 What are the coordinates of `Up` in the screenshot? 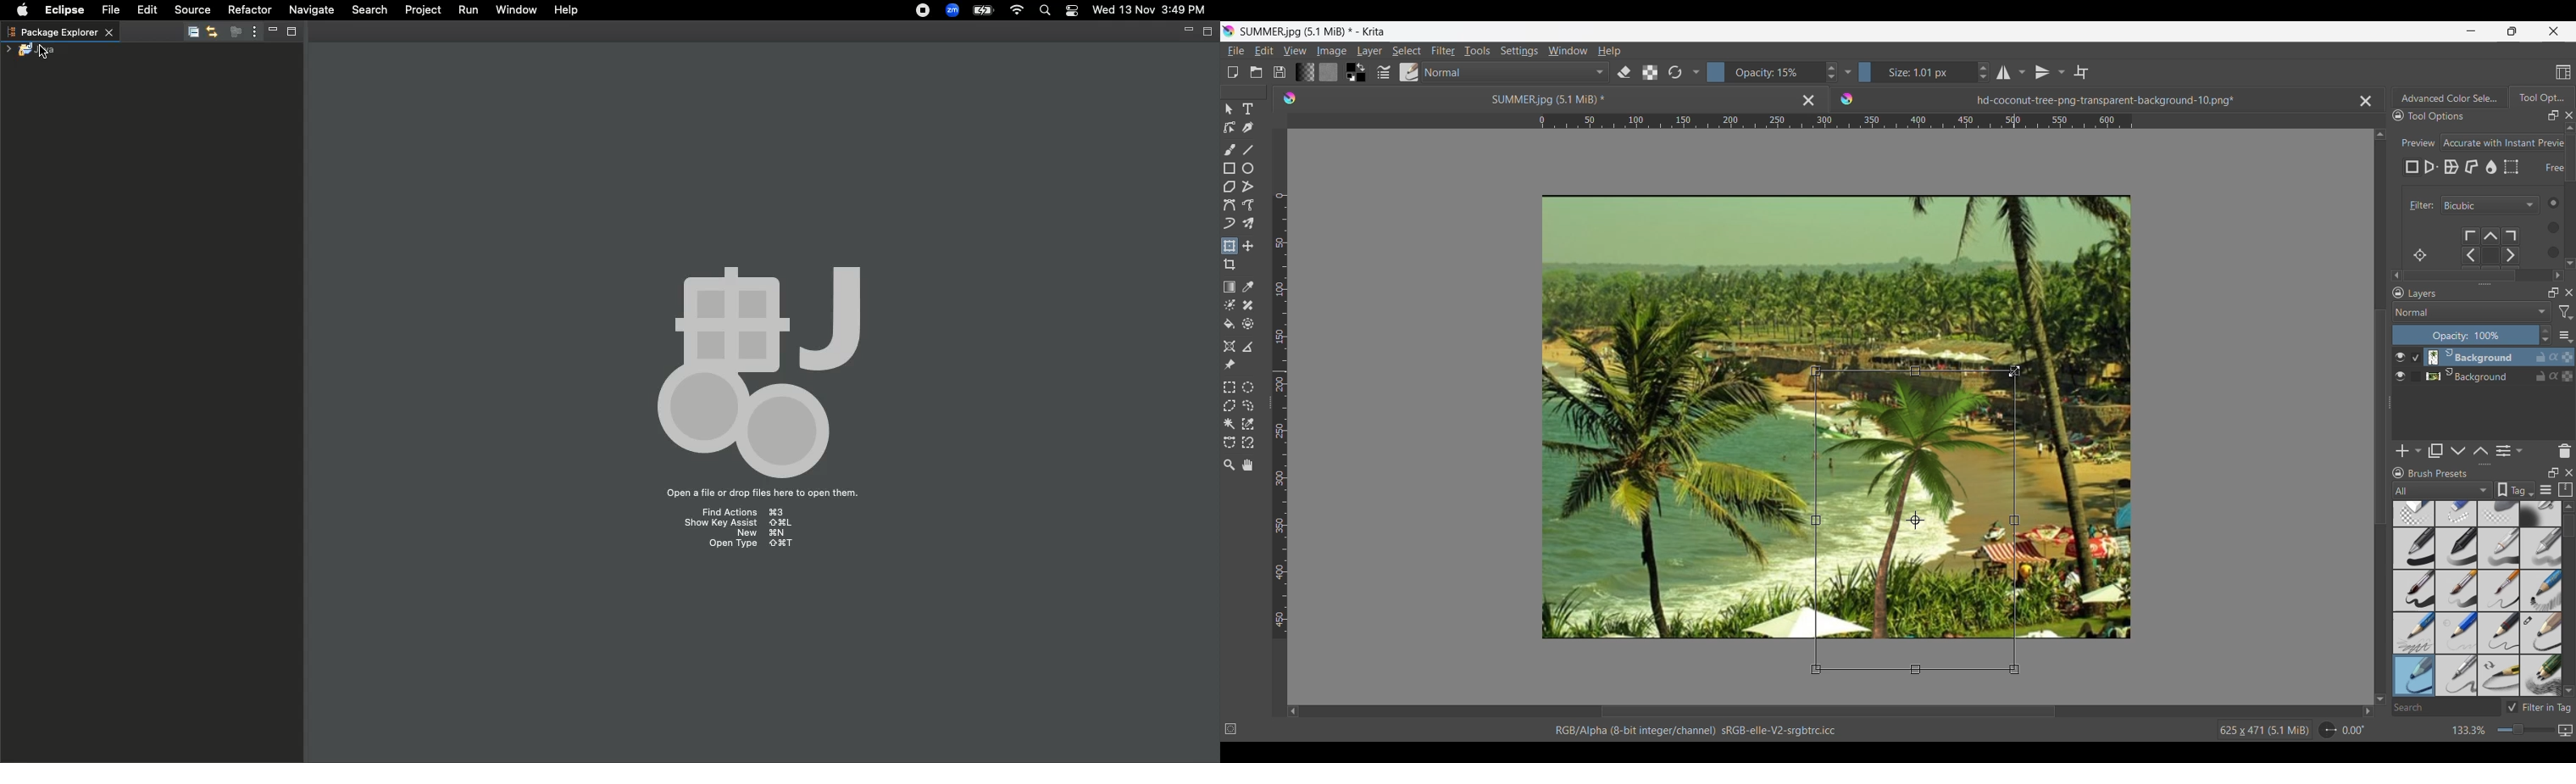 It's located at (2380, 131).